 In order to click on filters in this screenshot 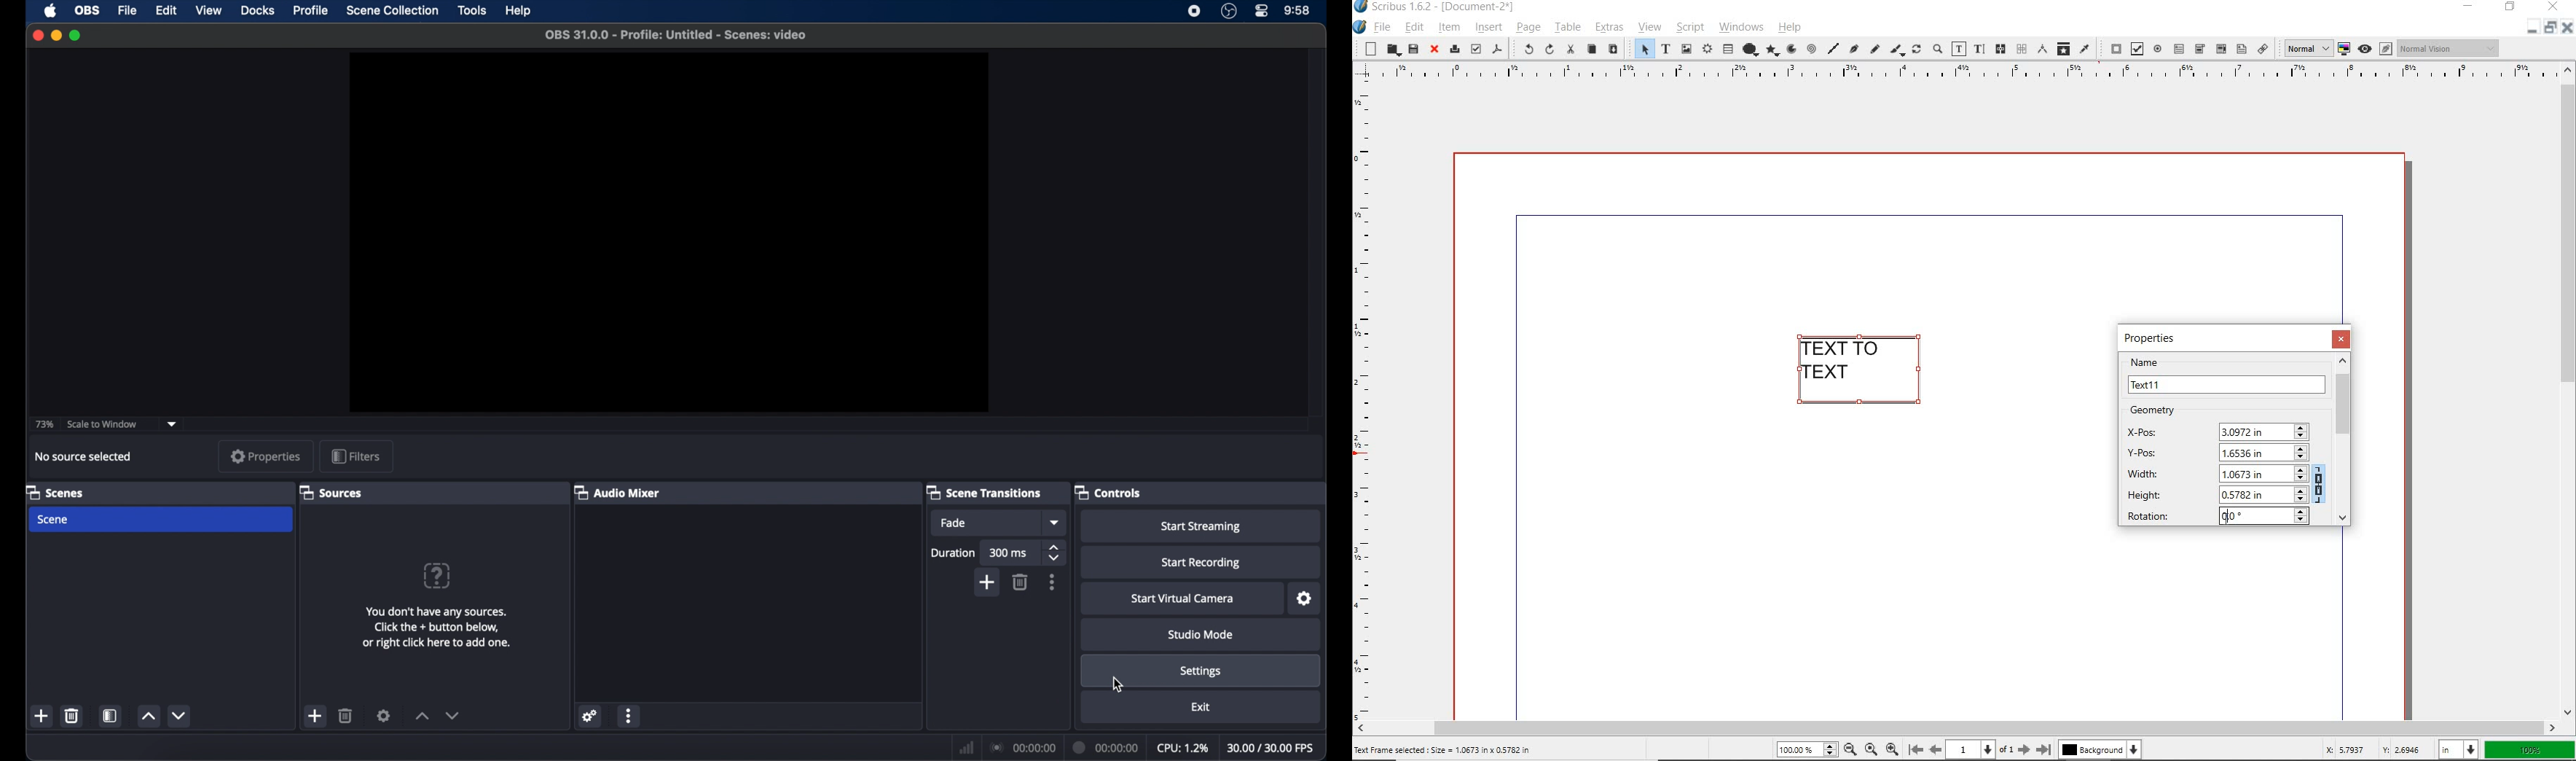, I will do `click(356, 456)`.